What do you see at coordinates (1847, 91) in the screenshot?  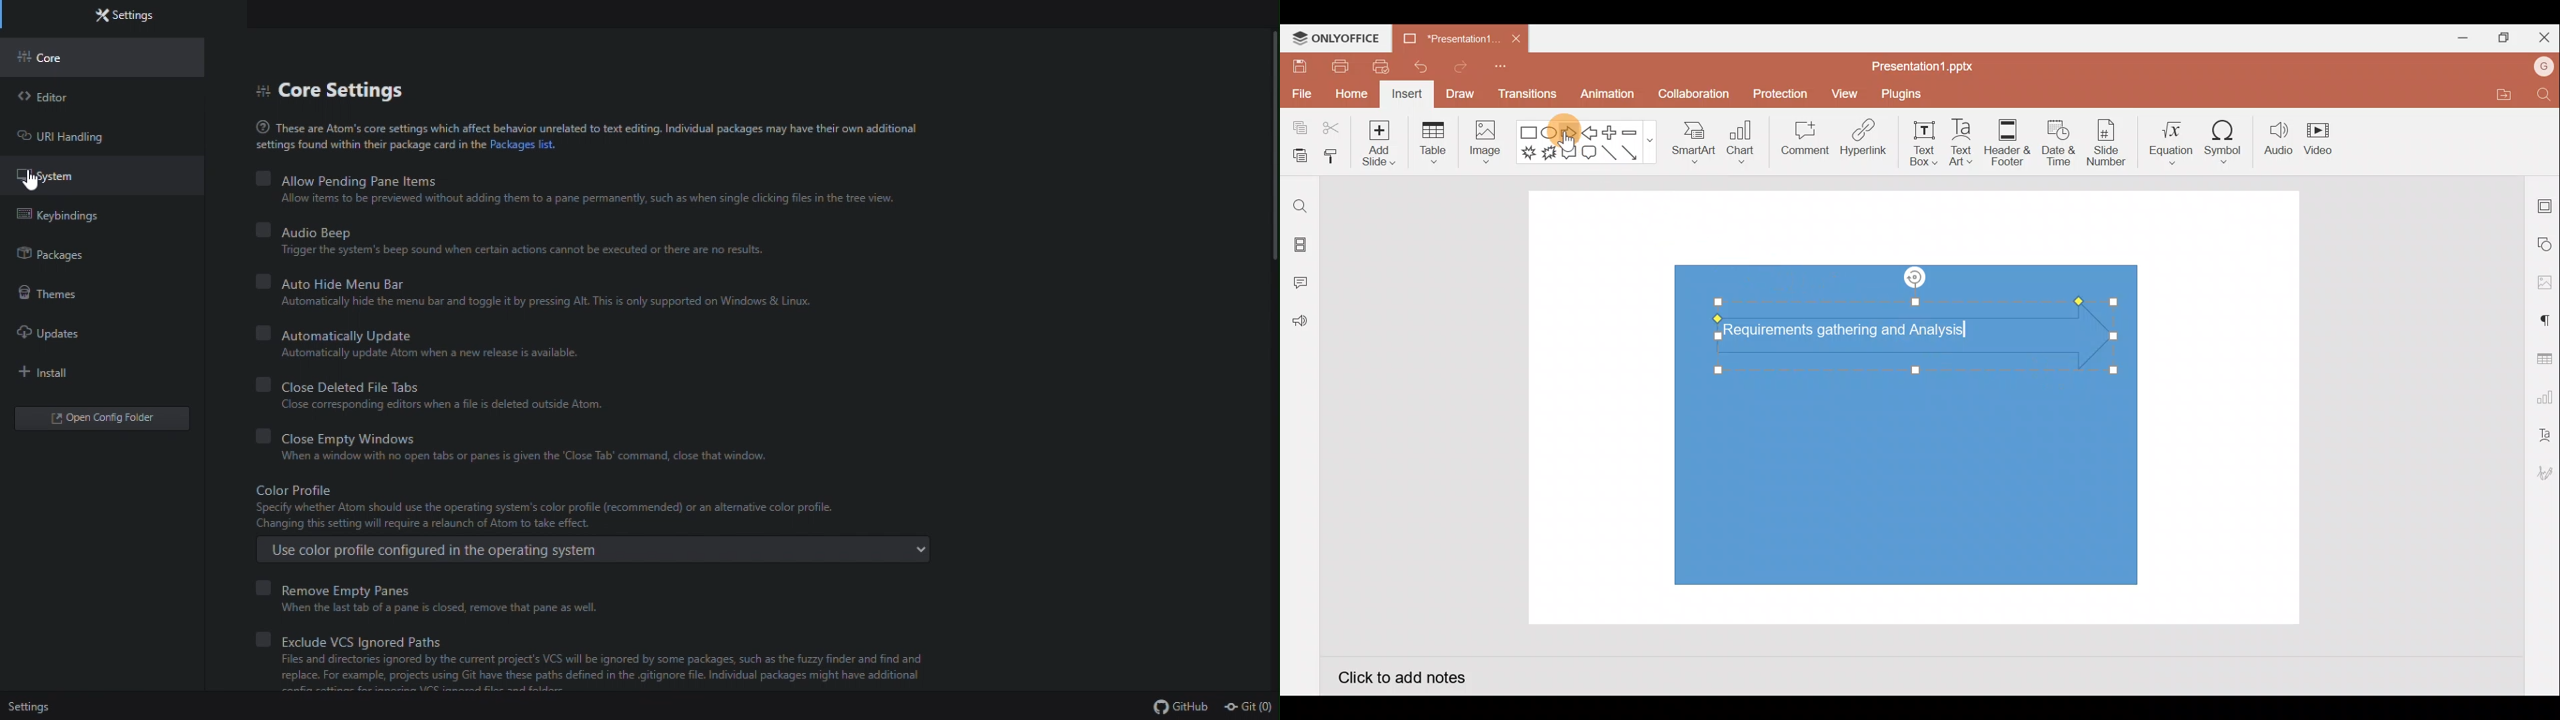 I see `View` at bounding box center [1847, 91].